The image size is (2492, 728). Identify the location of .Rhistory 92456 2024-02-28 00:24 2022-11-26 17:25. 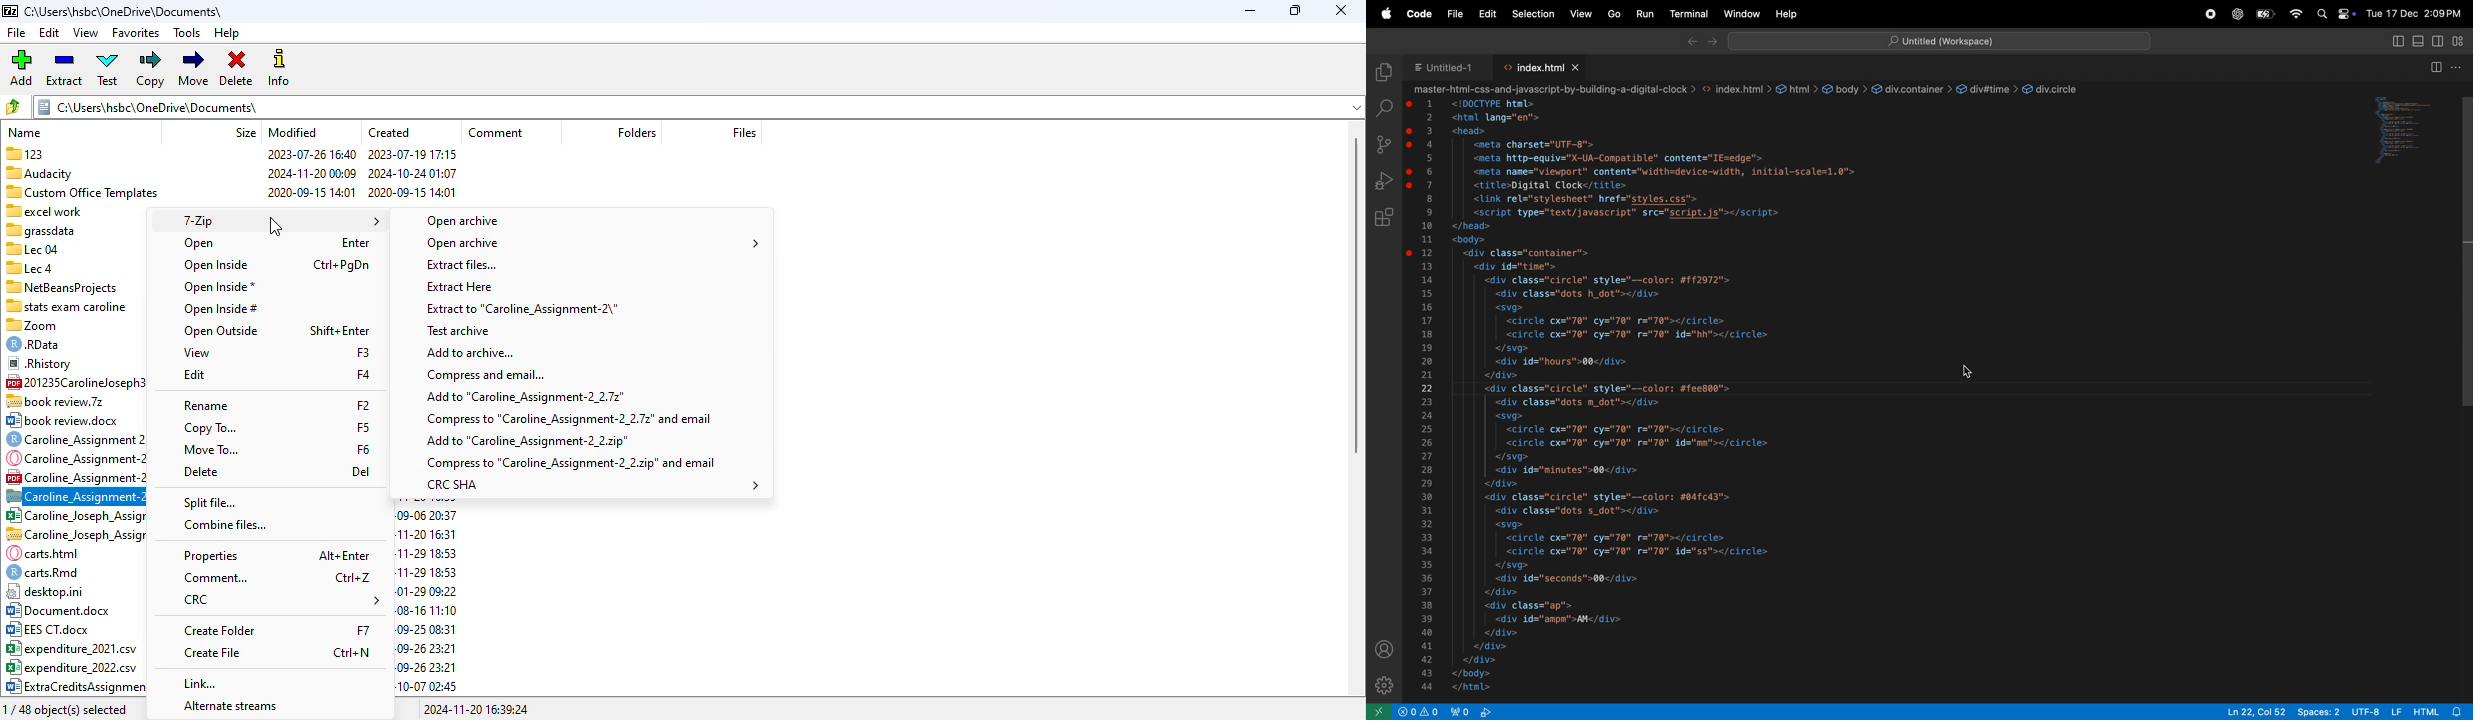
(74, 365).